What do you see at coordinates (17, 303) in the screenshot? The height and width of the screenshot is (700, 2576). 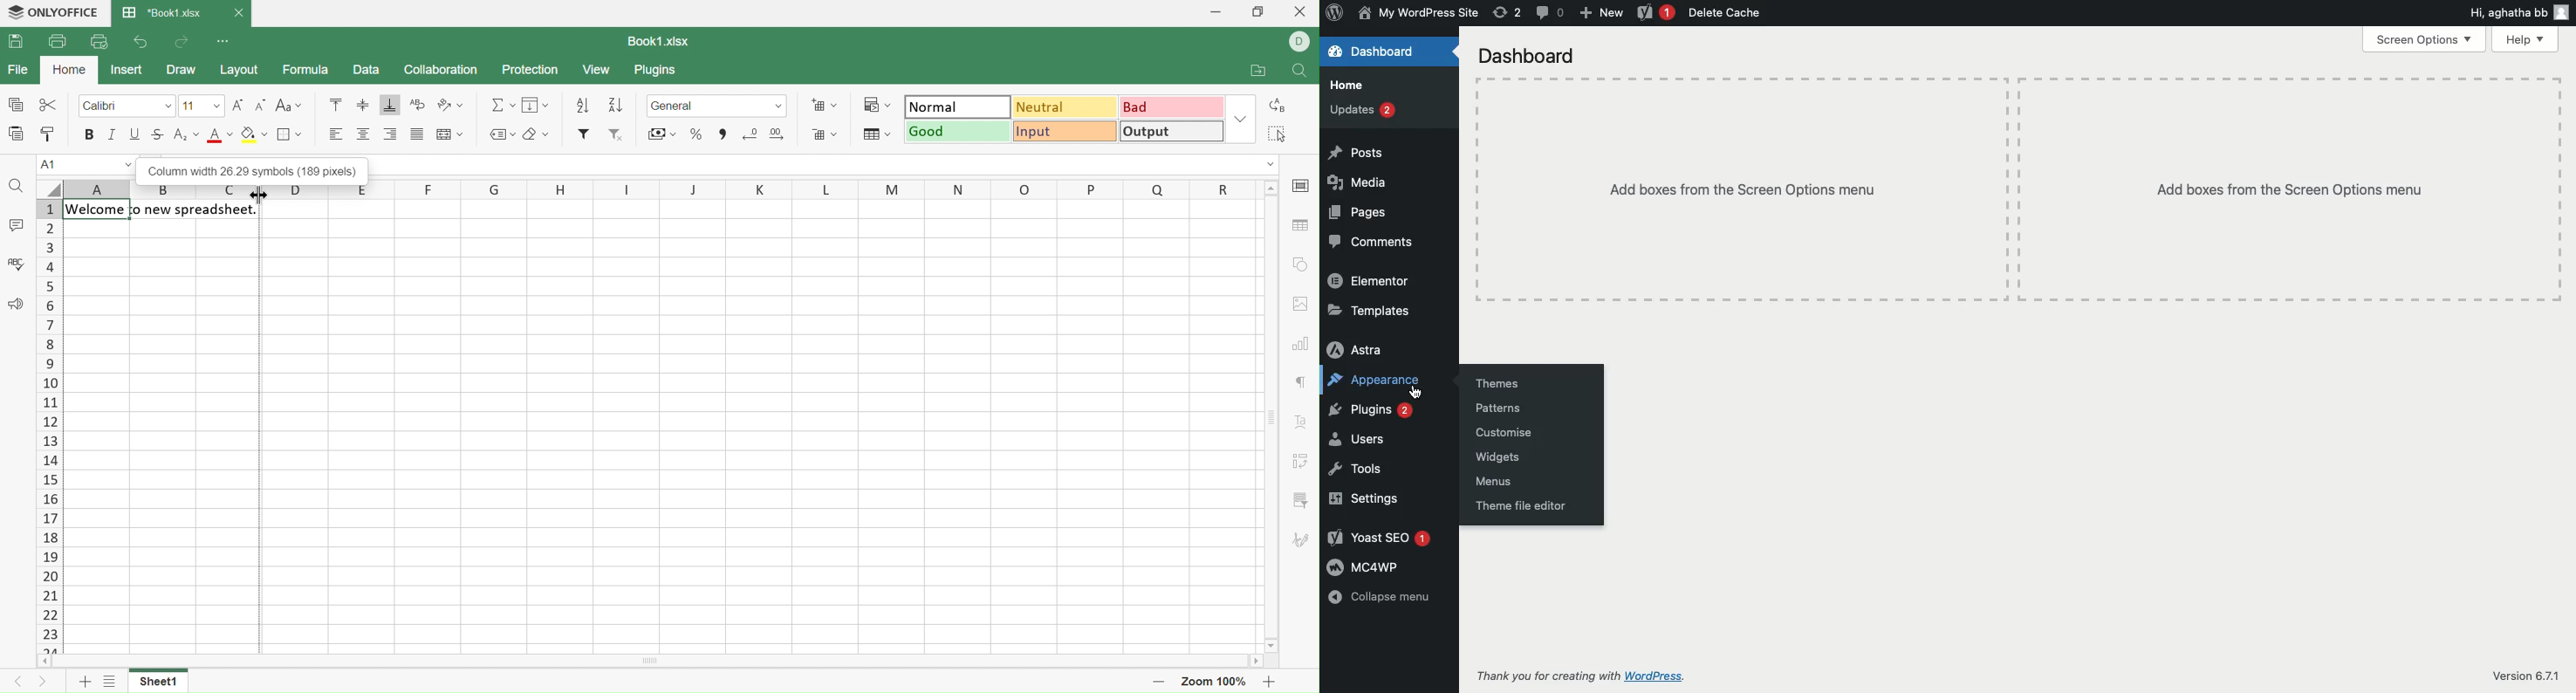 I see `Feedback & Support` at bounding box center [17, 303].